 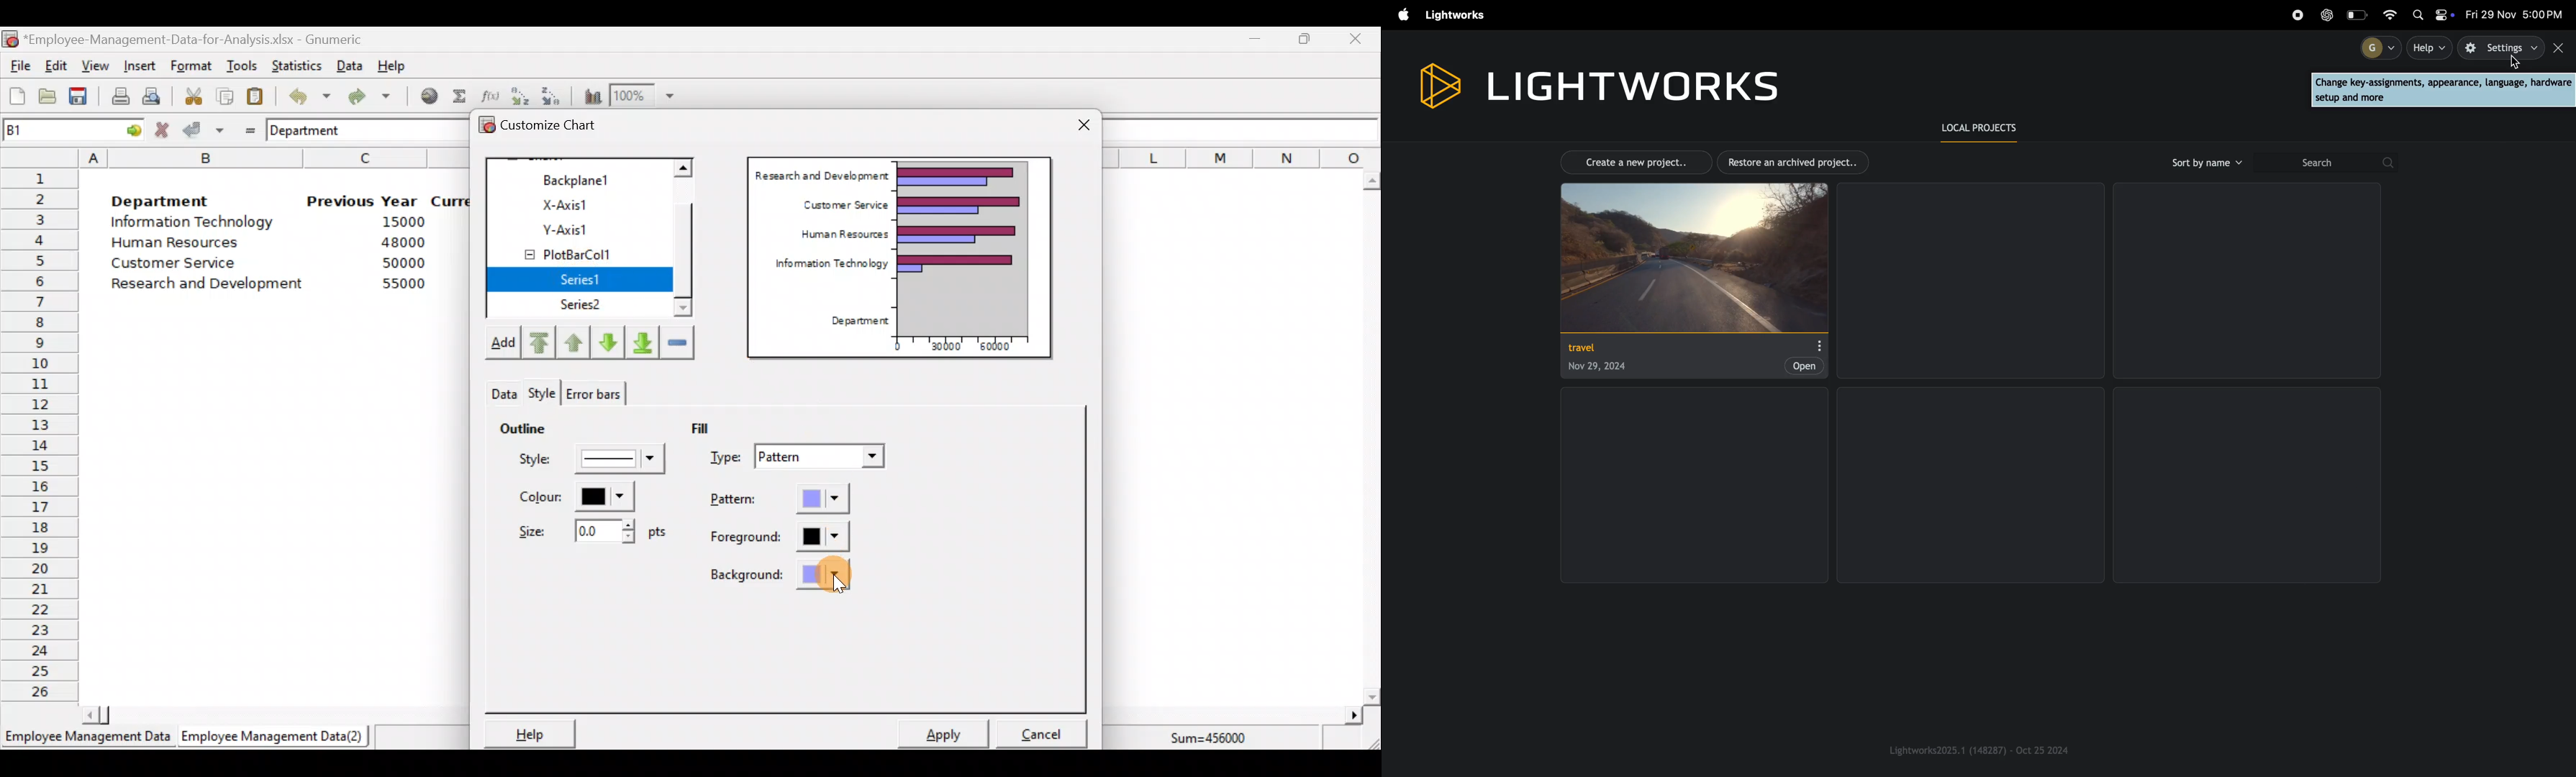 What do you see at coordinates (842, 203) in the screenshot?
I see `Customer Service` at bounding box center [842, 203].